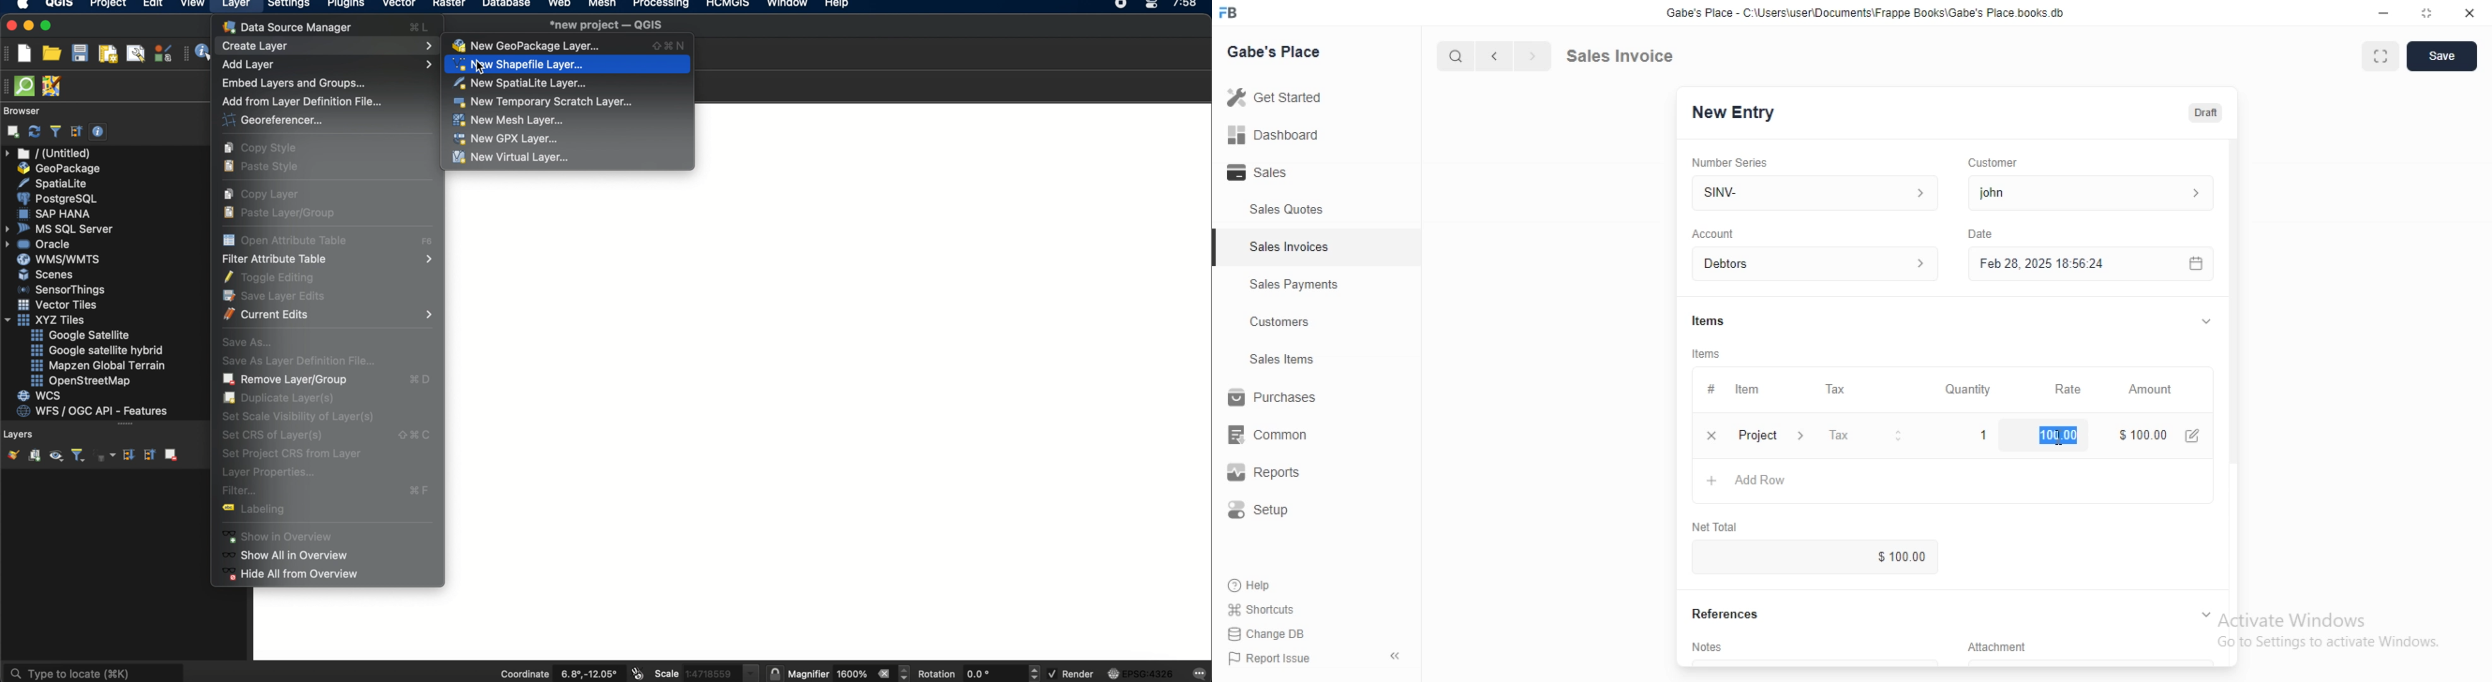 The width and height of the screenshot is (2492, 700). I want to click on hidden toolbar, so click(8, 85).